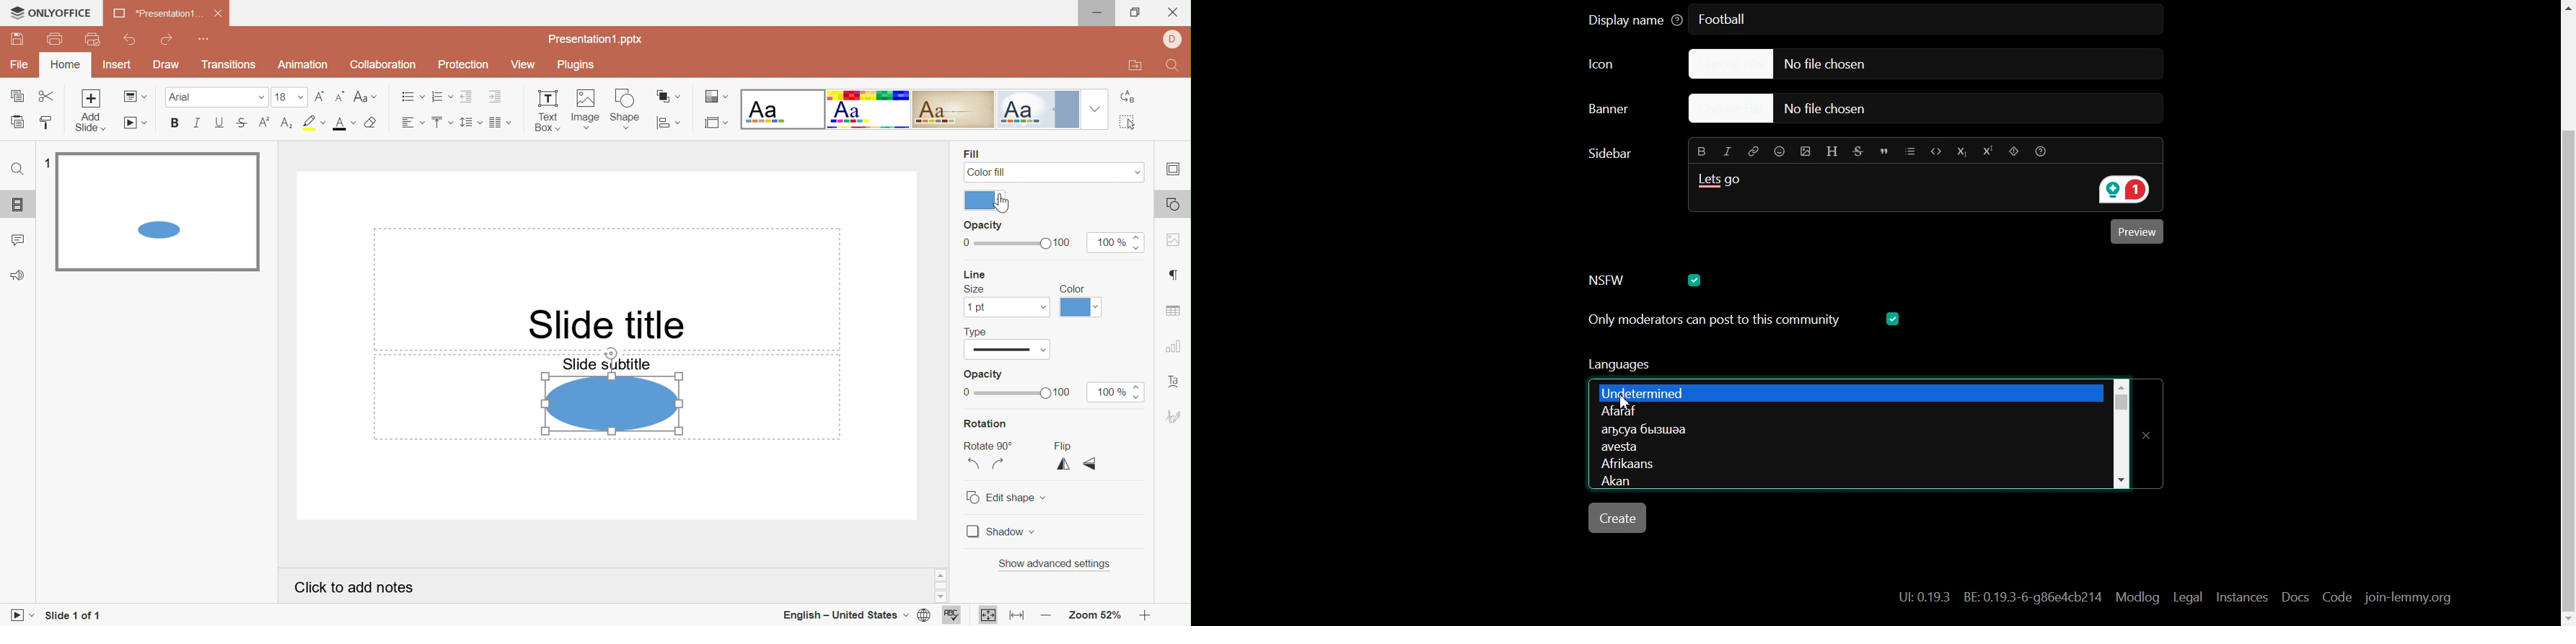 The width and height of the screenshot is (2576, 644). Describe the element at coordinates (216, 96) in the screenshot. I see `Font type Arial` at that location.